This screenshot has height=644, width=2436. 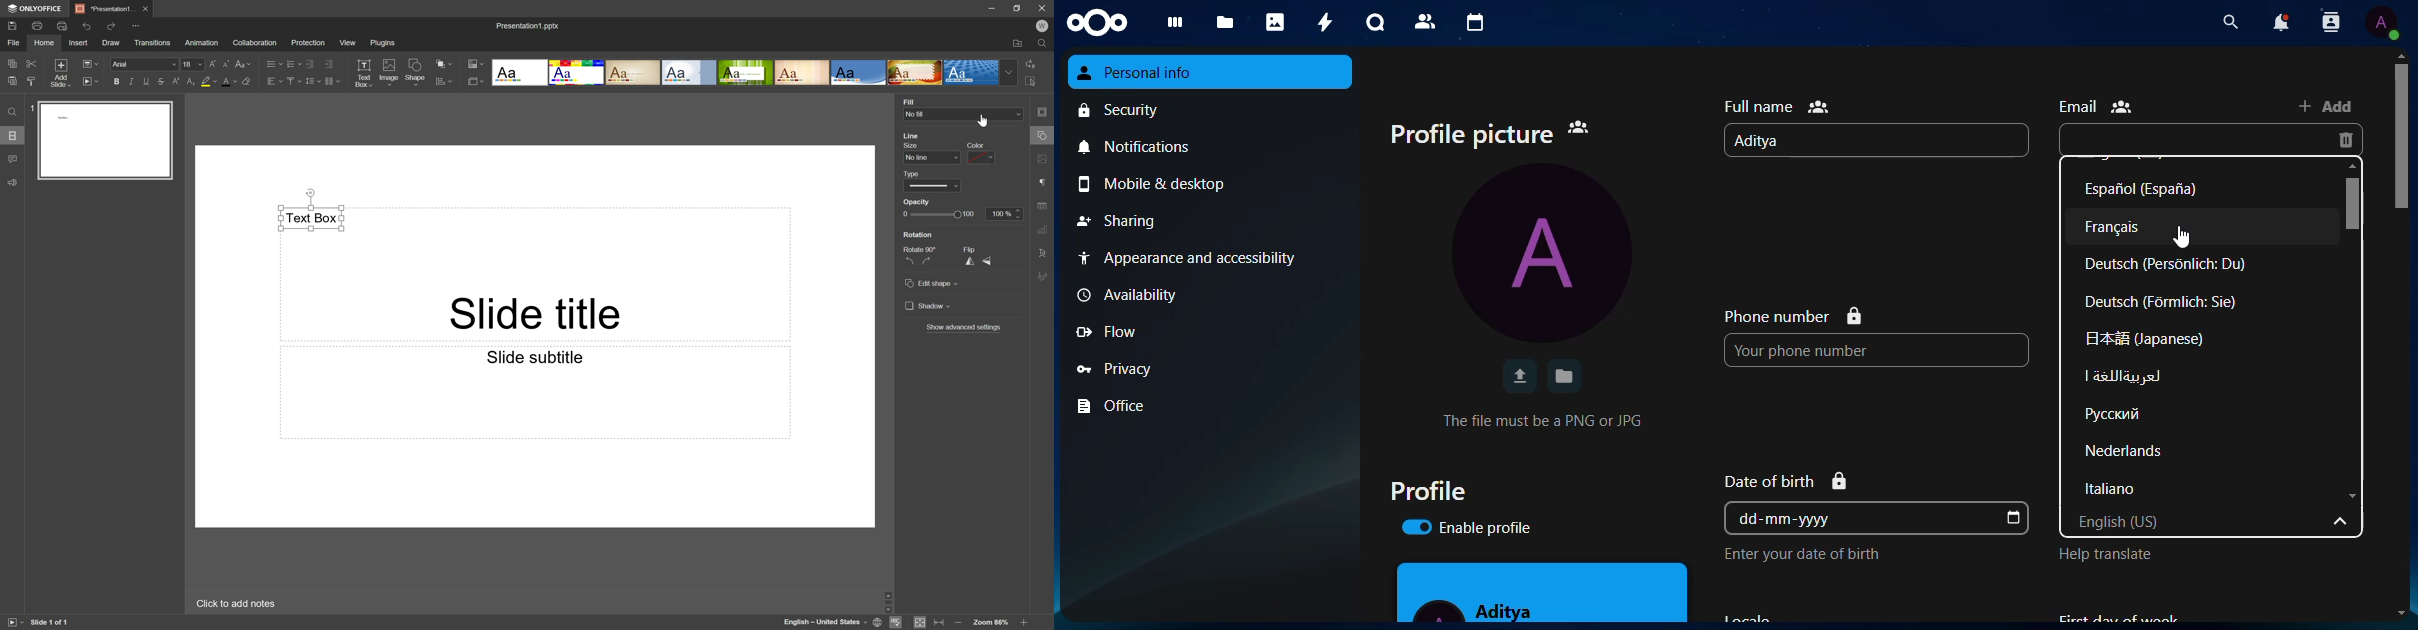 What do you see at coordinates (16, 42) in the screenshot?
I see `File` at bounding box center [16, 42].